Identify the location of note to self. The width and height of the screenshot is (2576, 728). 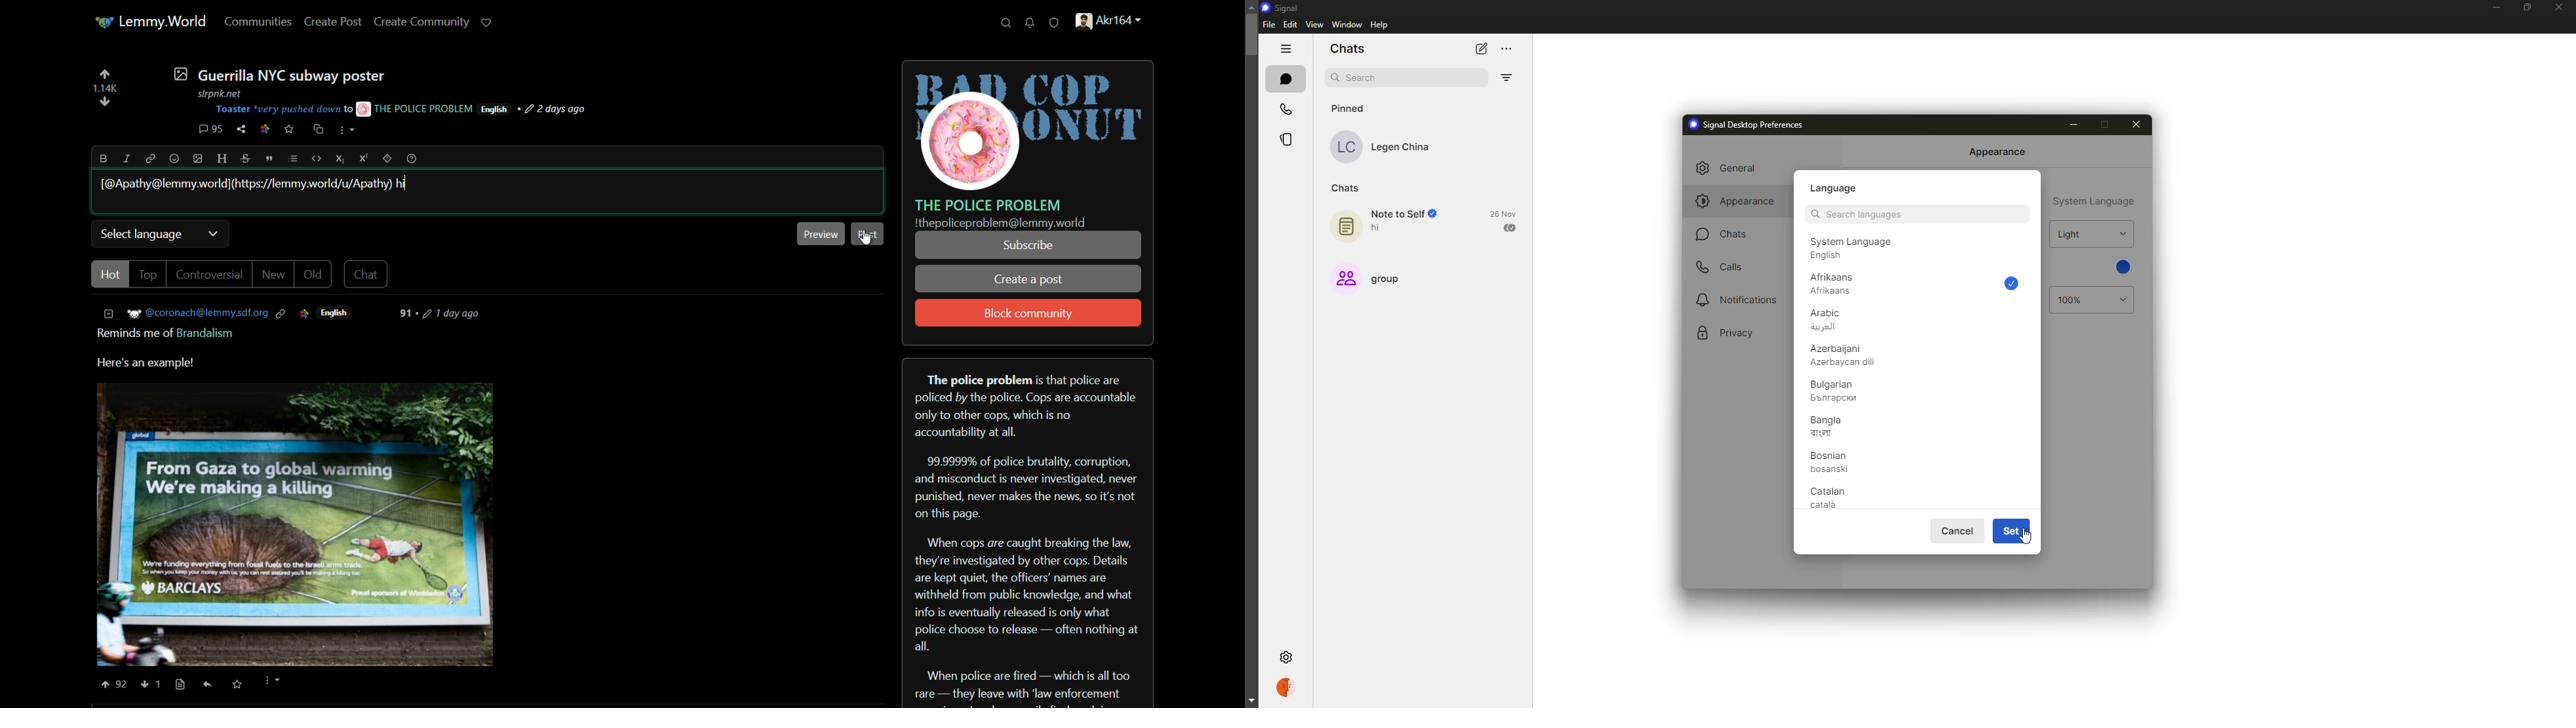
(1389, 222).